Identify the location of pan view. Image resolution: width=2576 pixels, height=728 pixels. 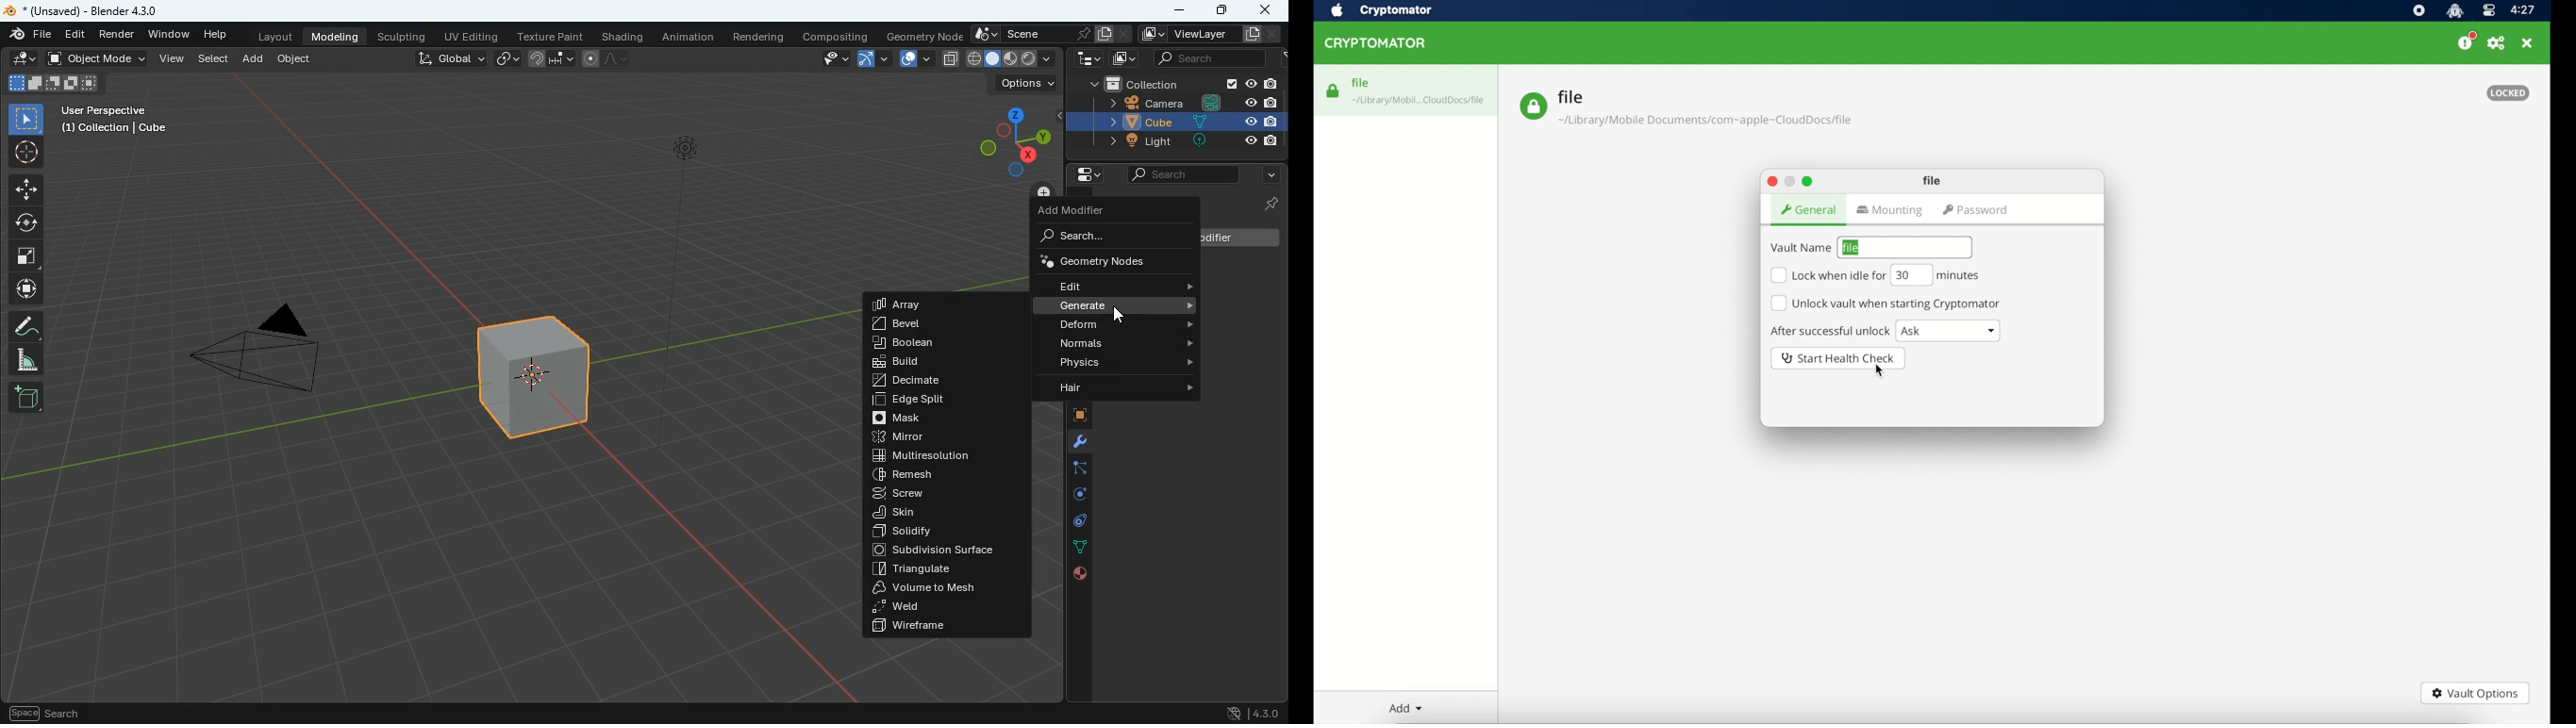
(44, 712).